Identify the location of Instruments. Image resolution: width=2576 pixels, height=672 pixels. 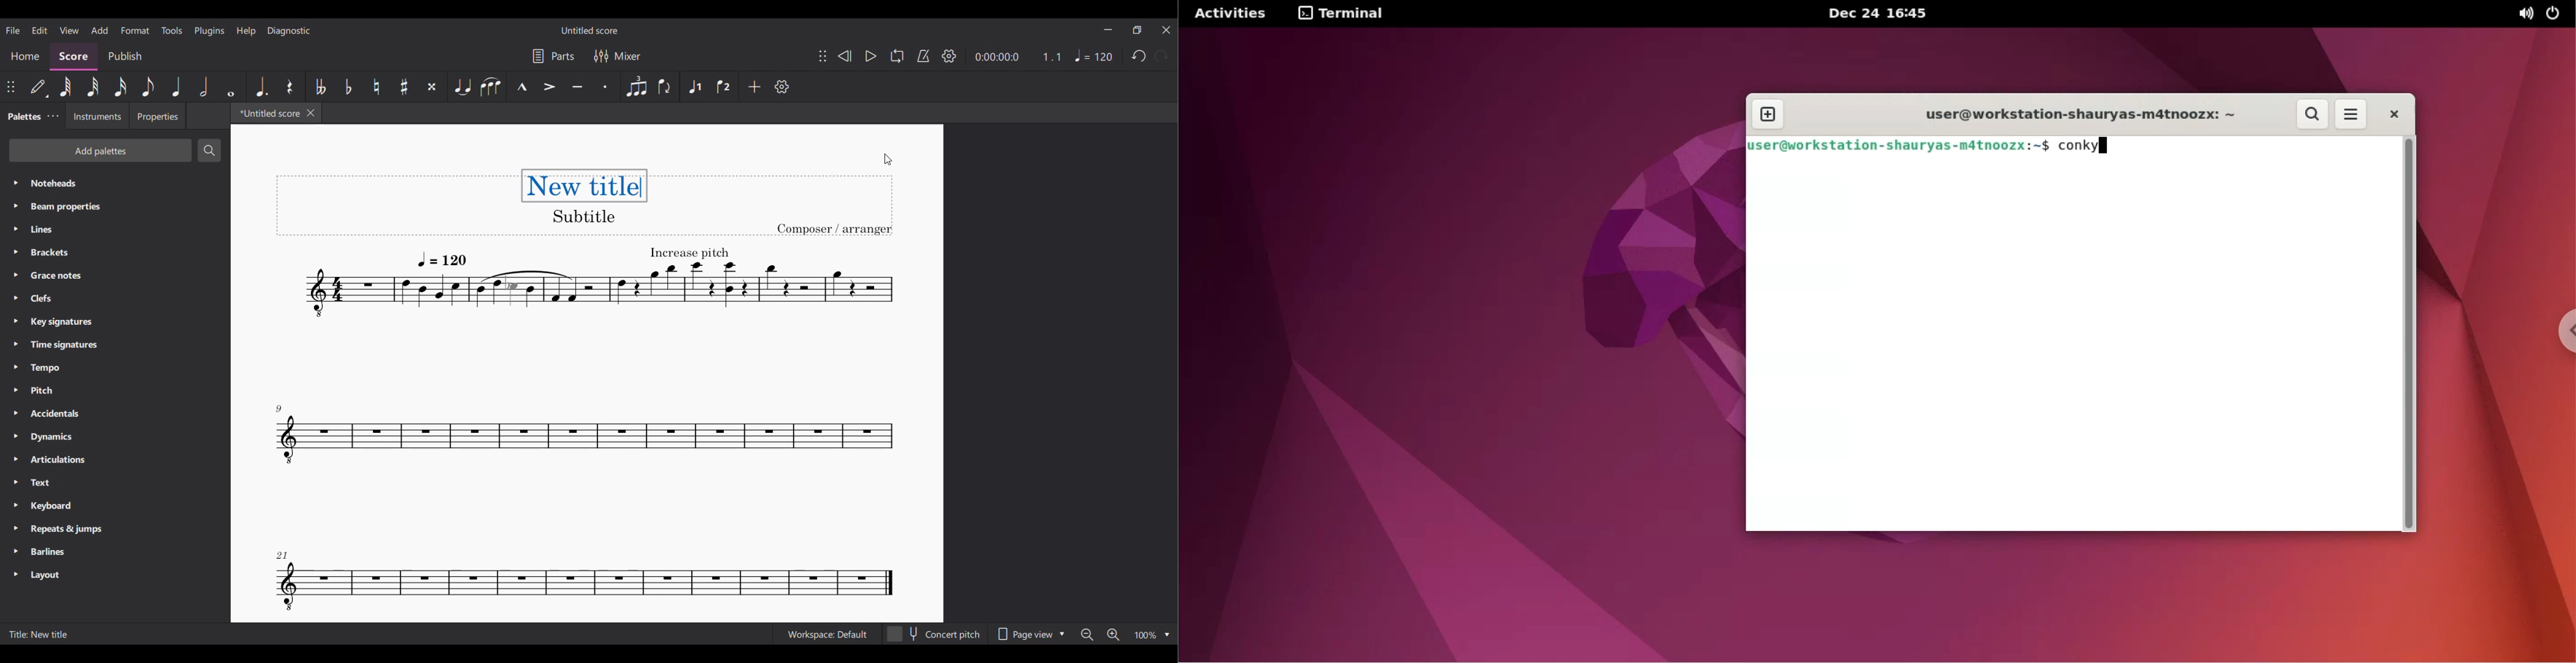
(96, 116).